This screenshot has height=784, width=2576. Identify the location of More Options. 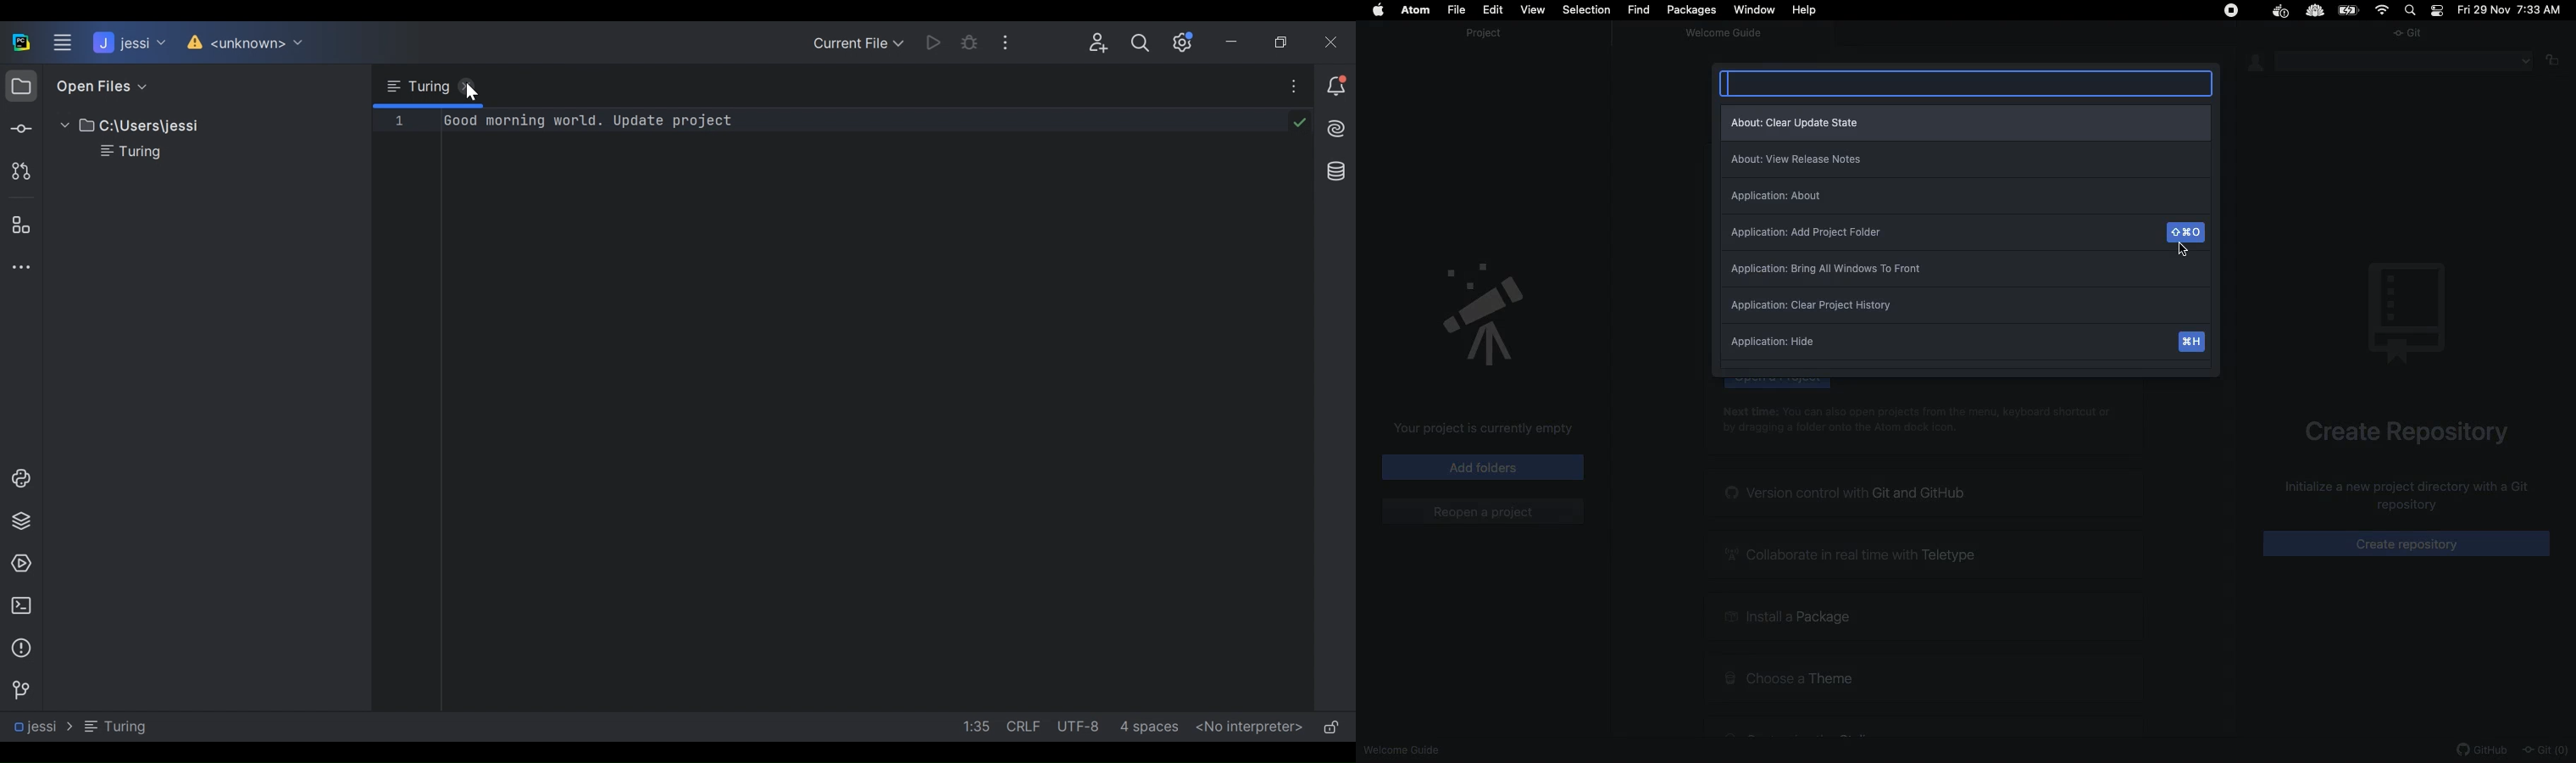
(1295, 85).